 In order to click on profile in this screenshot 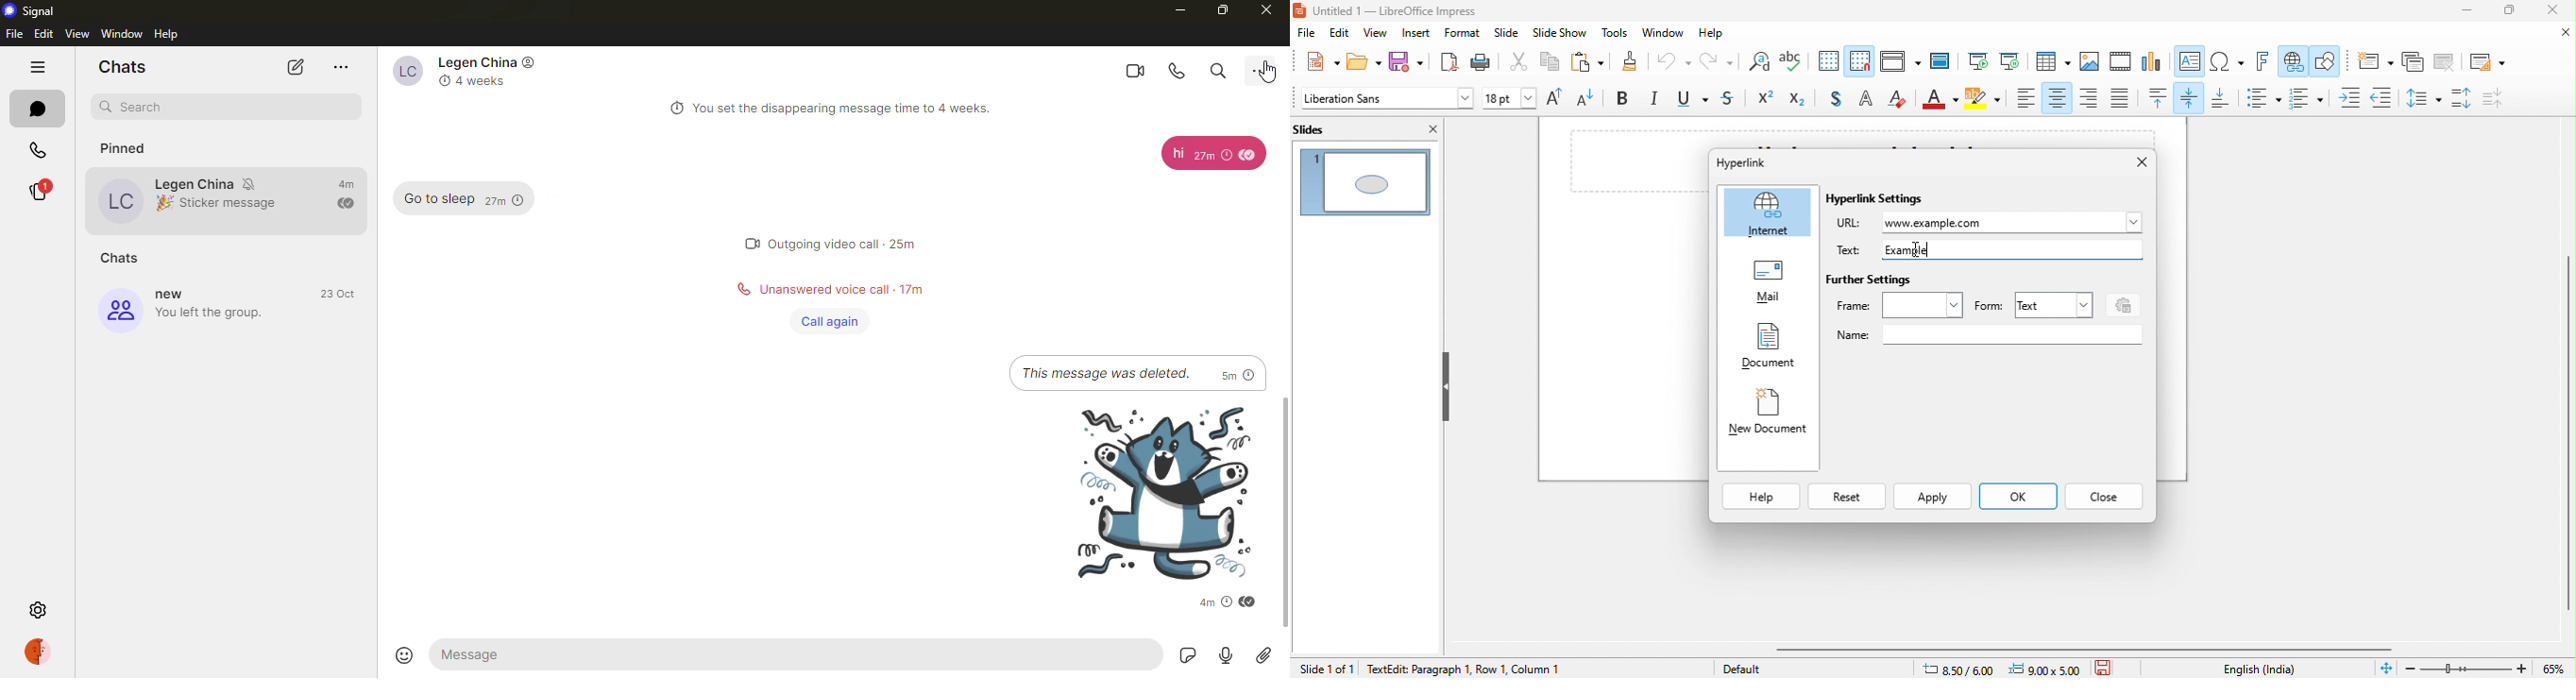, I will do `click(41, 653)`.